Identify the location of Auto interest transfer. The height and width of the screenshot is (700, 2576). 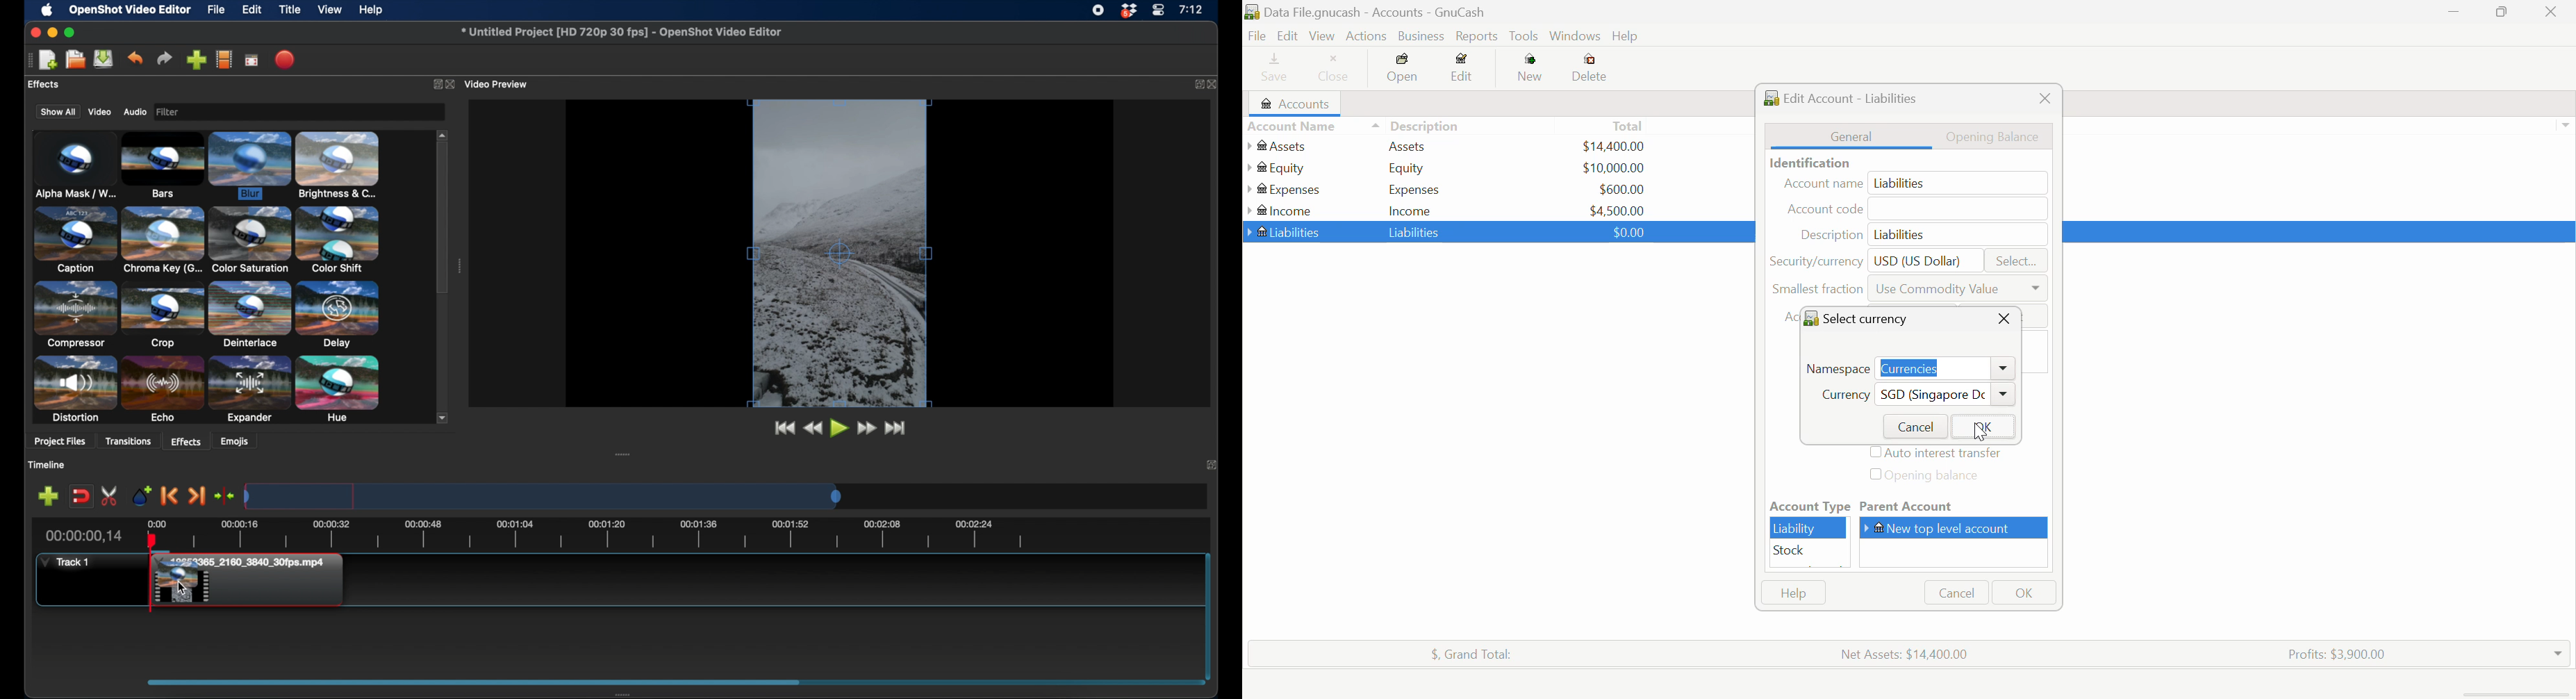
(1938, 454).